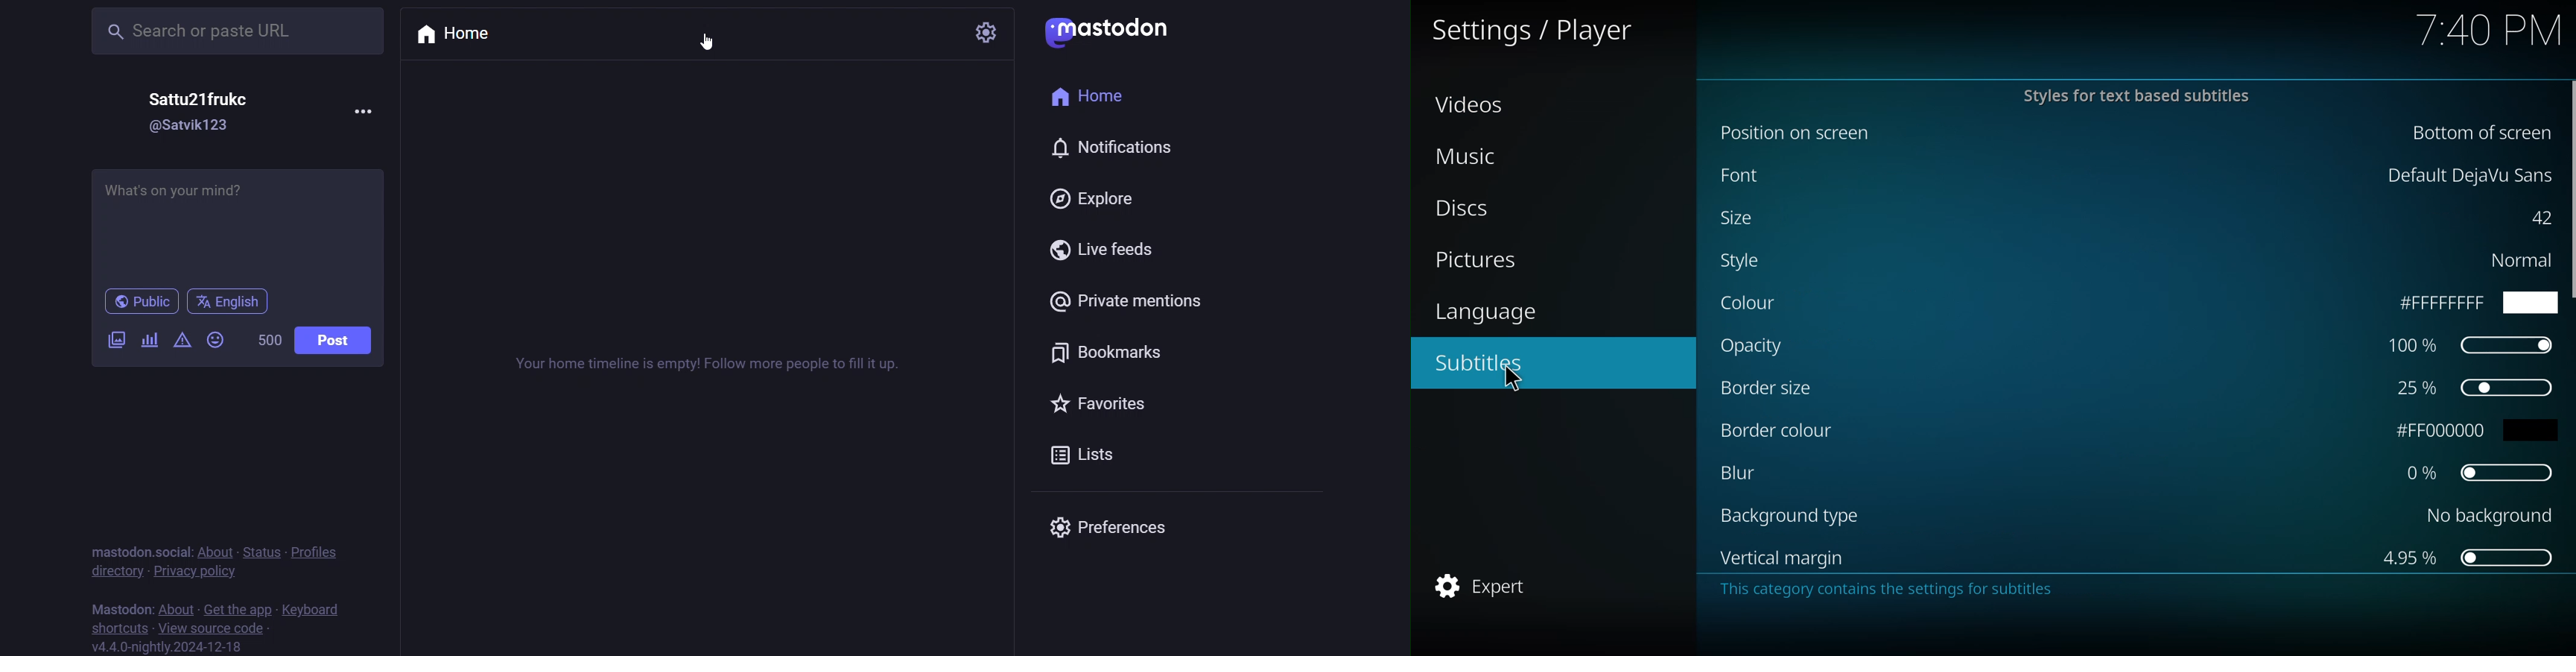 The image size is (2576, 672). Describe the element at coordinates (148, 341) in the screenshot. I see `poll` at that location.